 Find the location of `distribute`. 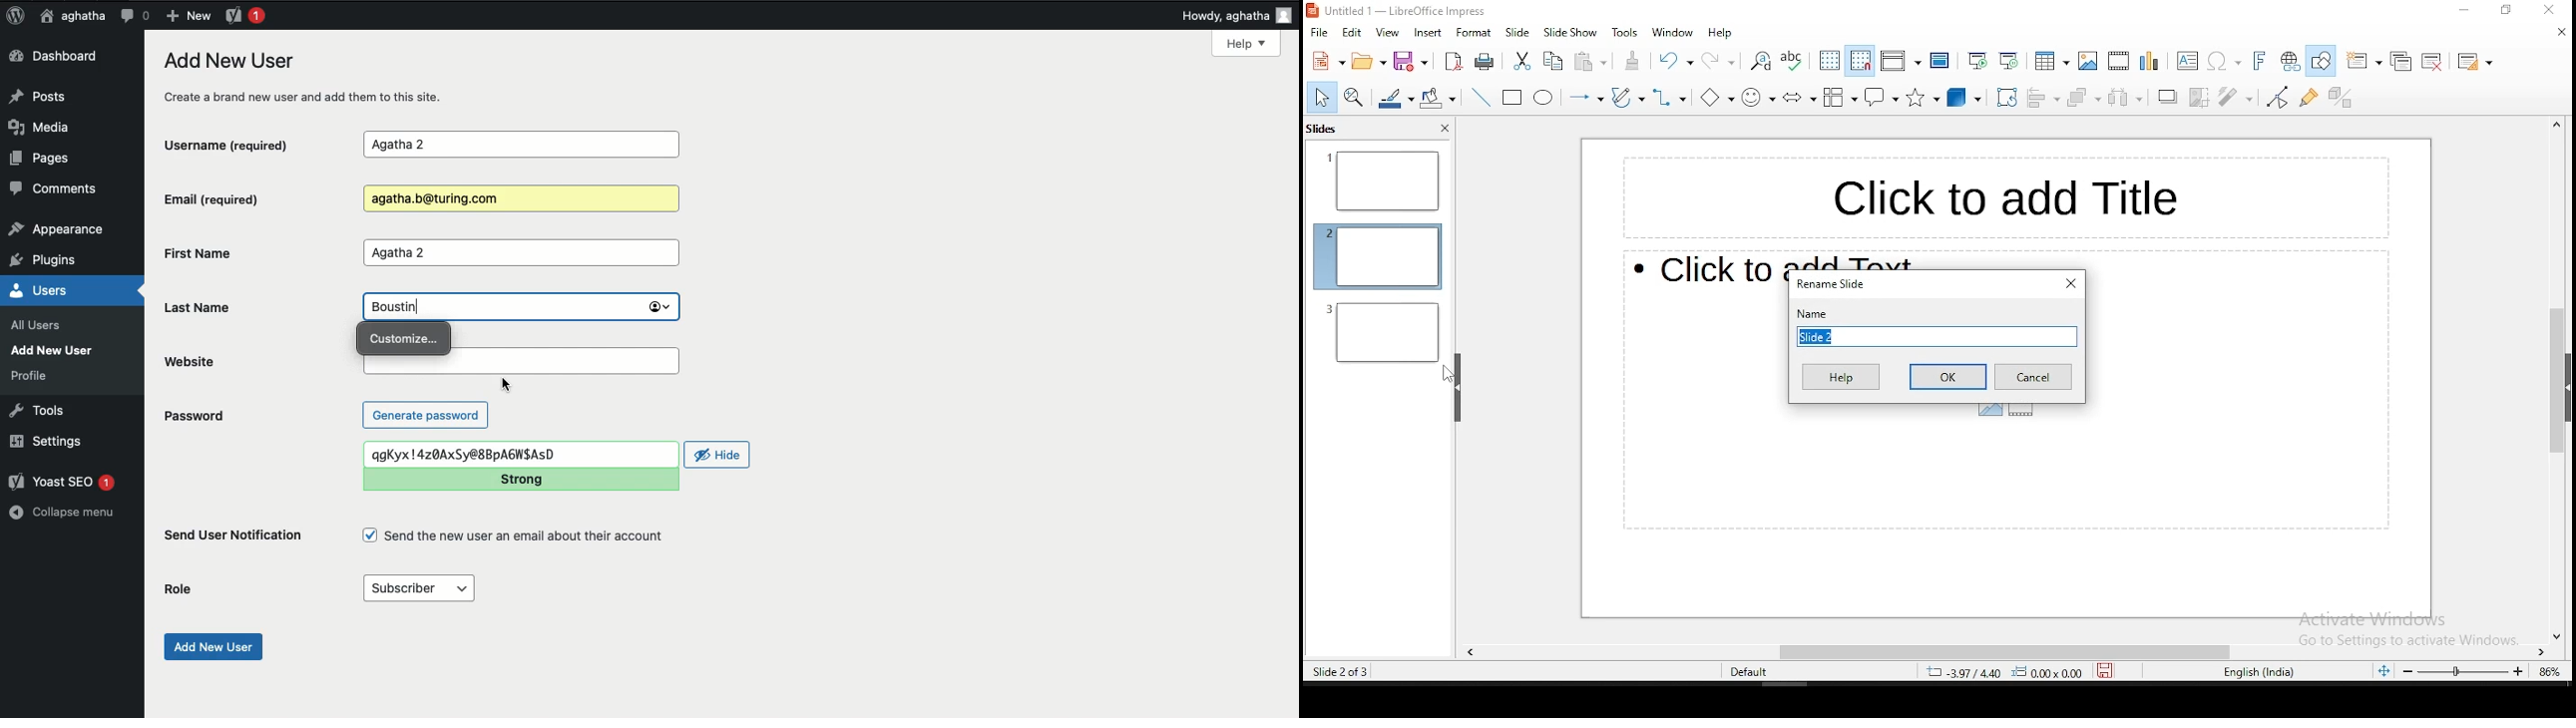

distribute is located at coordinates (2125, 99).